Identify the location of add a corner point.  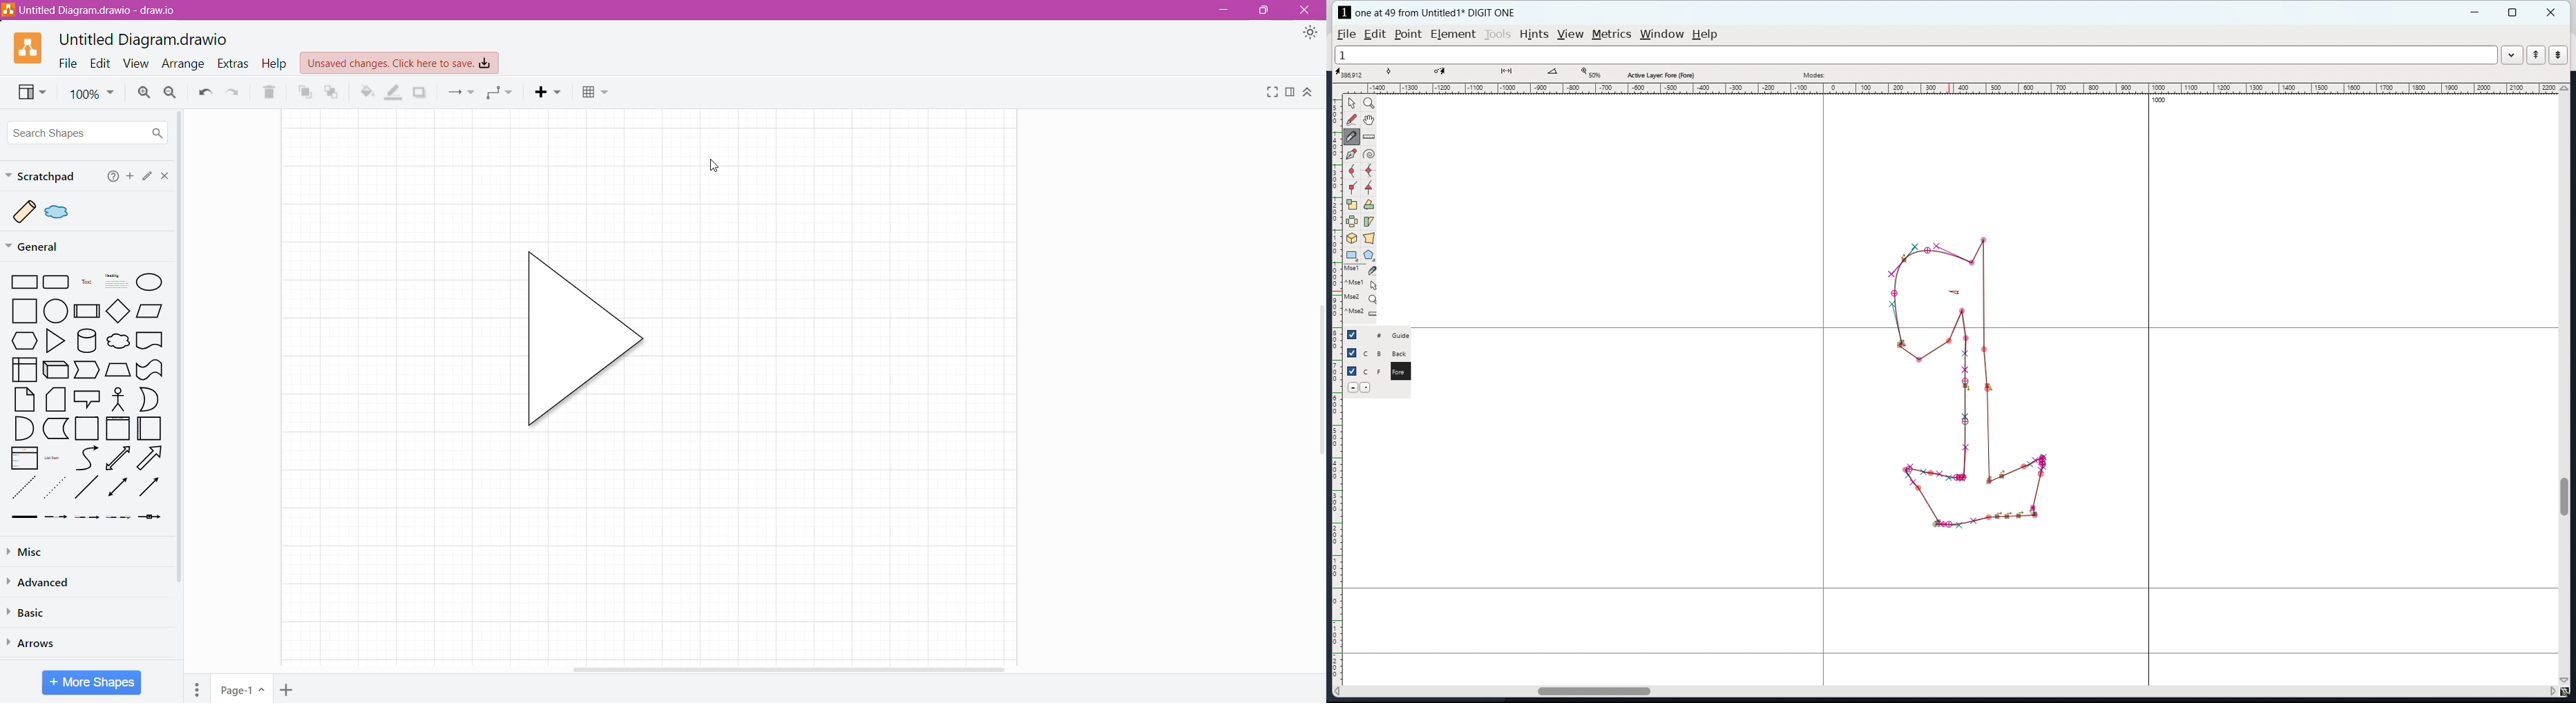
(1352, 187).